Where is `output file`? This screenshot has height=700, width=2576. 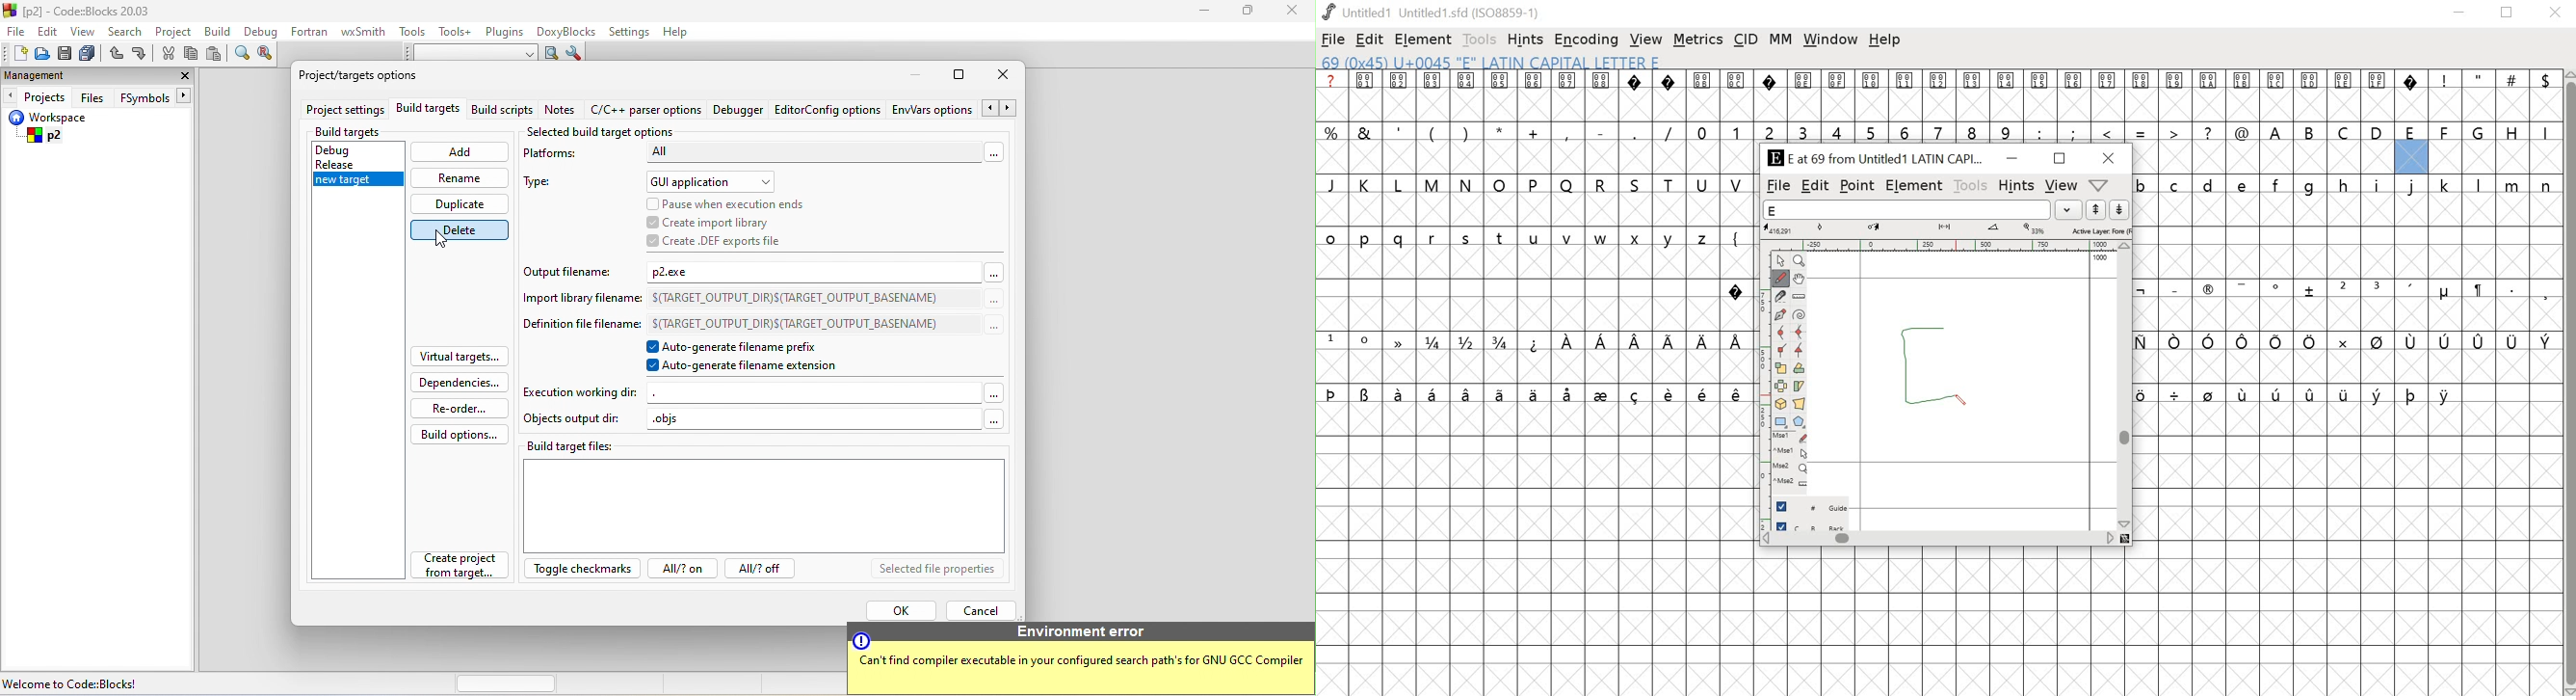 output file is located at coordinates (573, 270).